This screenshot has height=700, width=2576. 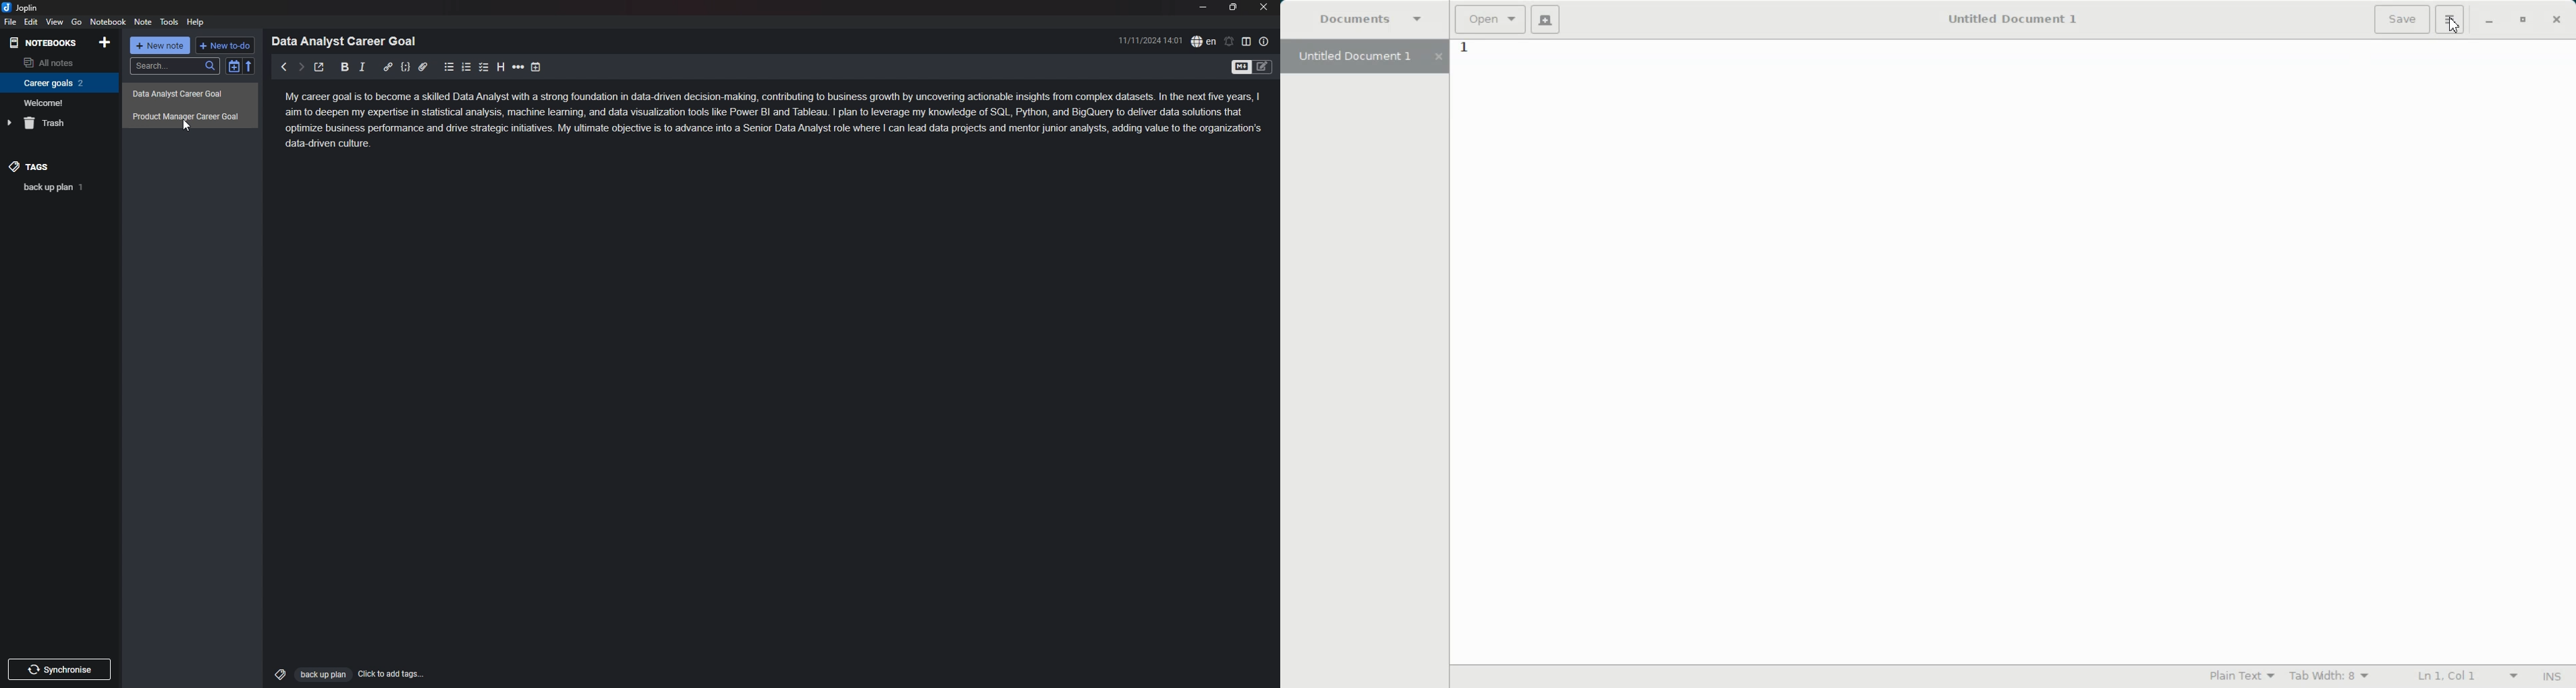 I want to click on Click to add tags..., so click(x=392, y=674).